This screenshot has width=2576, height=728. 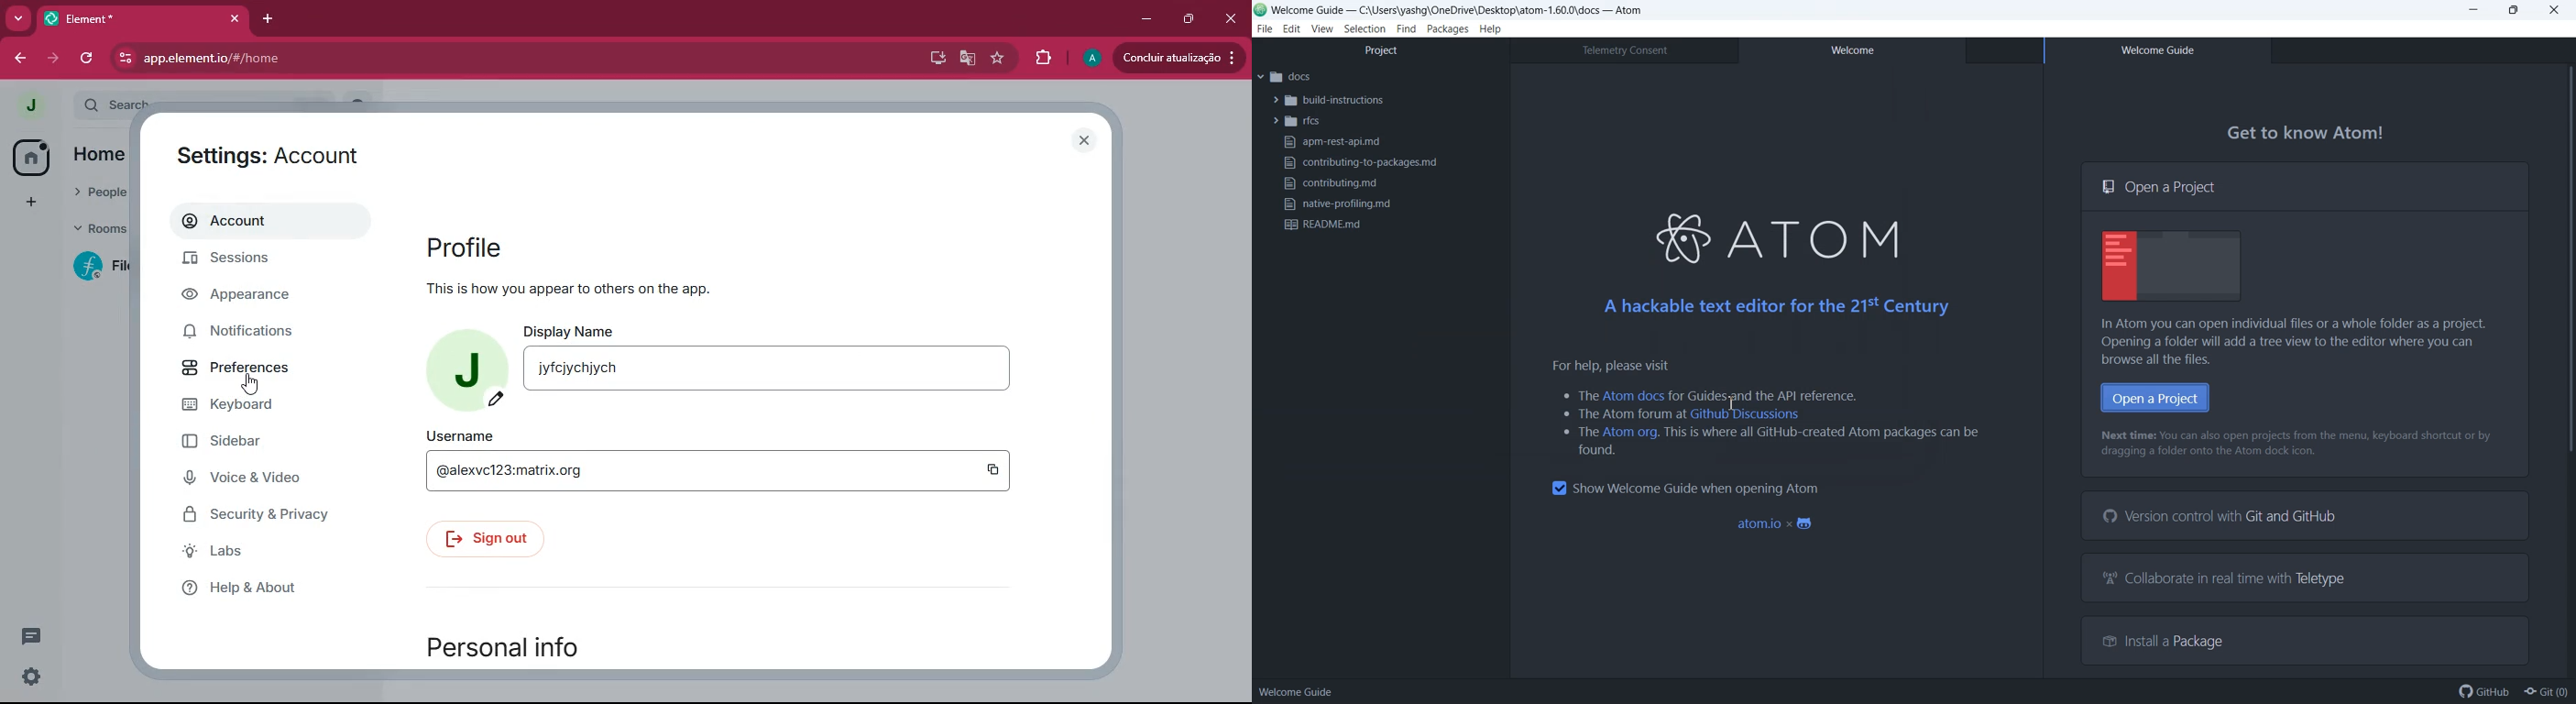 What do you see at coordinates (99, 231) in the screenshot?
I see `rooms` at bounding box center [99, 231].